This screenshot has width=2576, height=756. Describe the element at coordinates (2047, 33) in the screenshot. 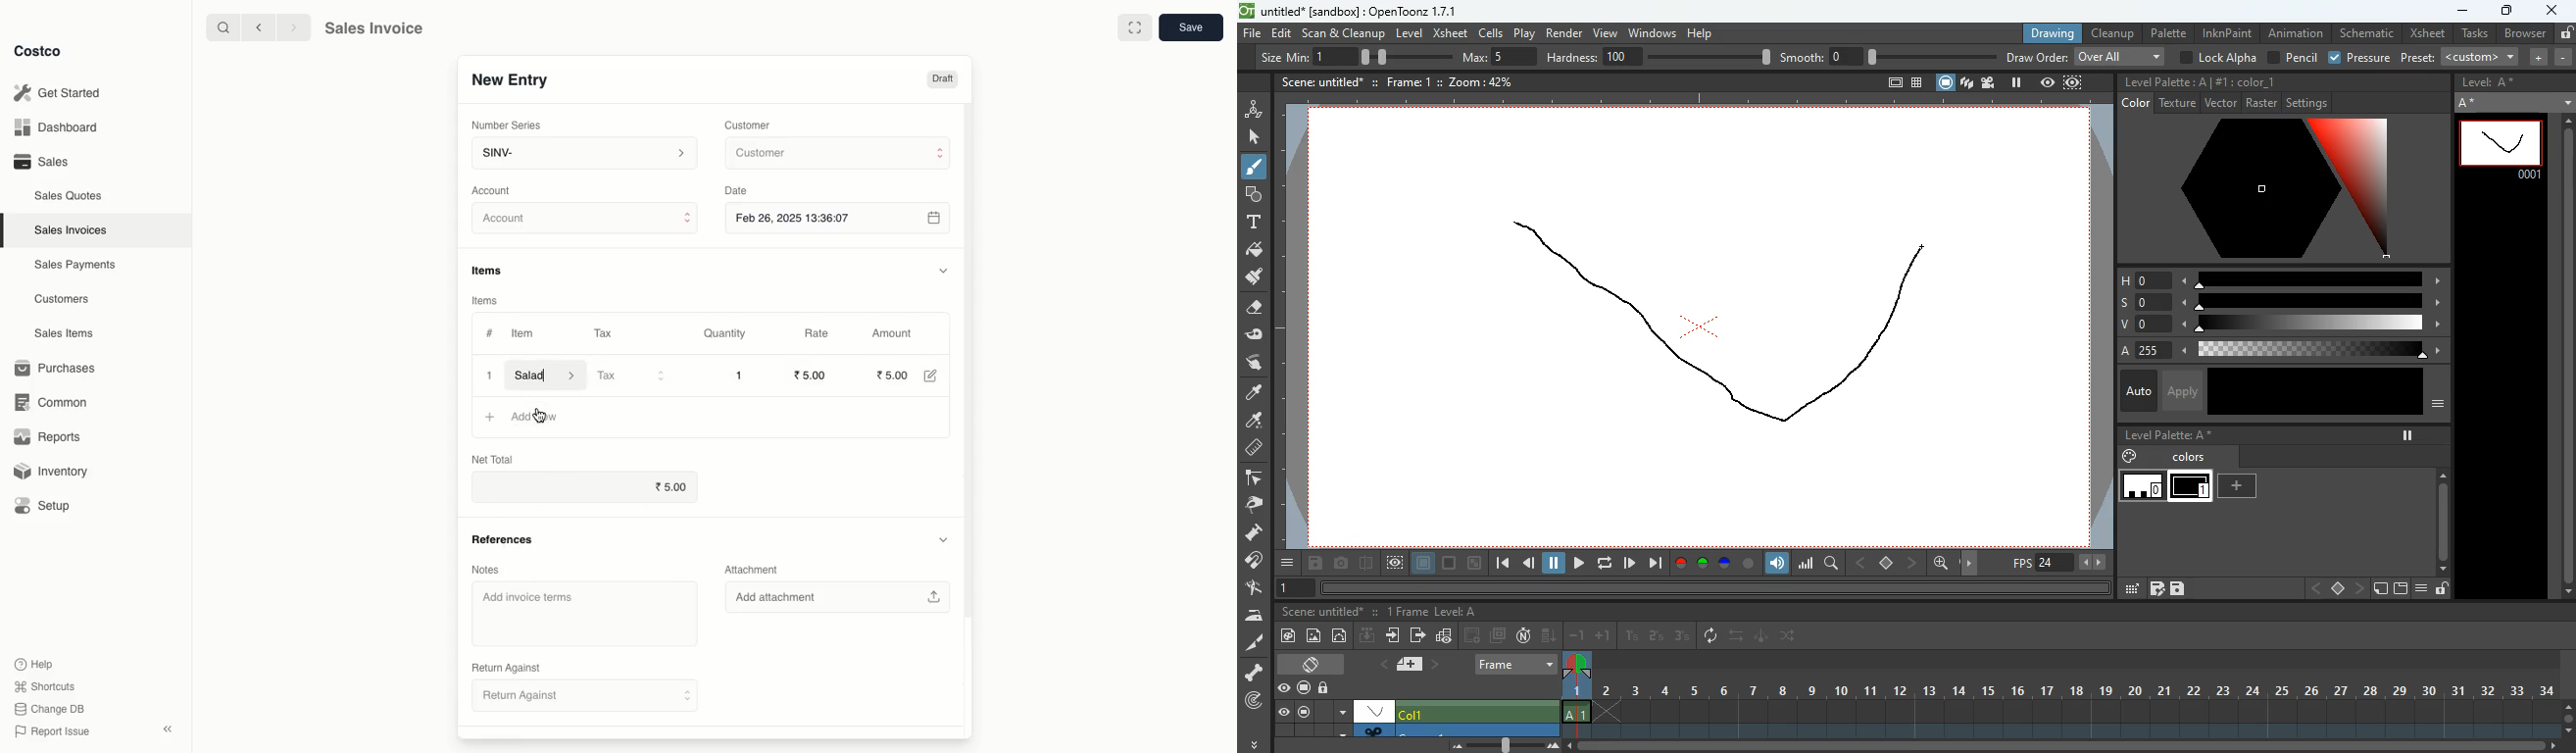

I see `drawing` at that location.